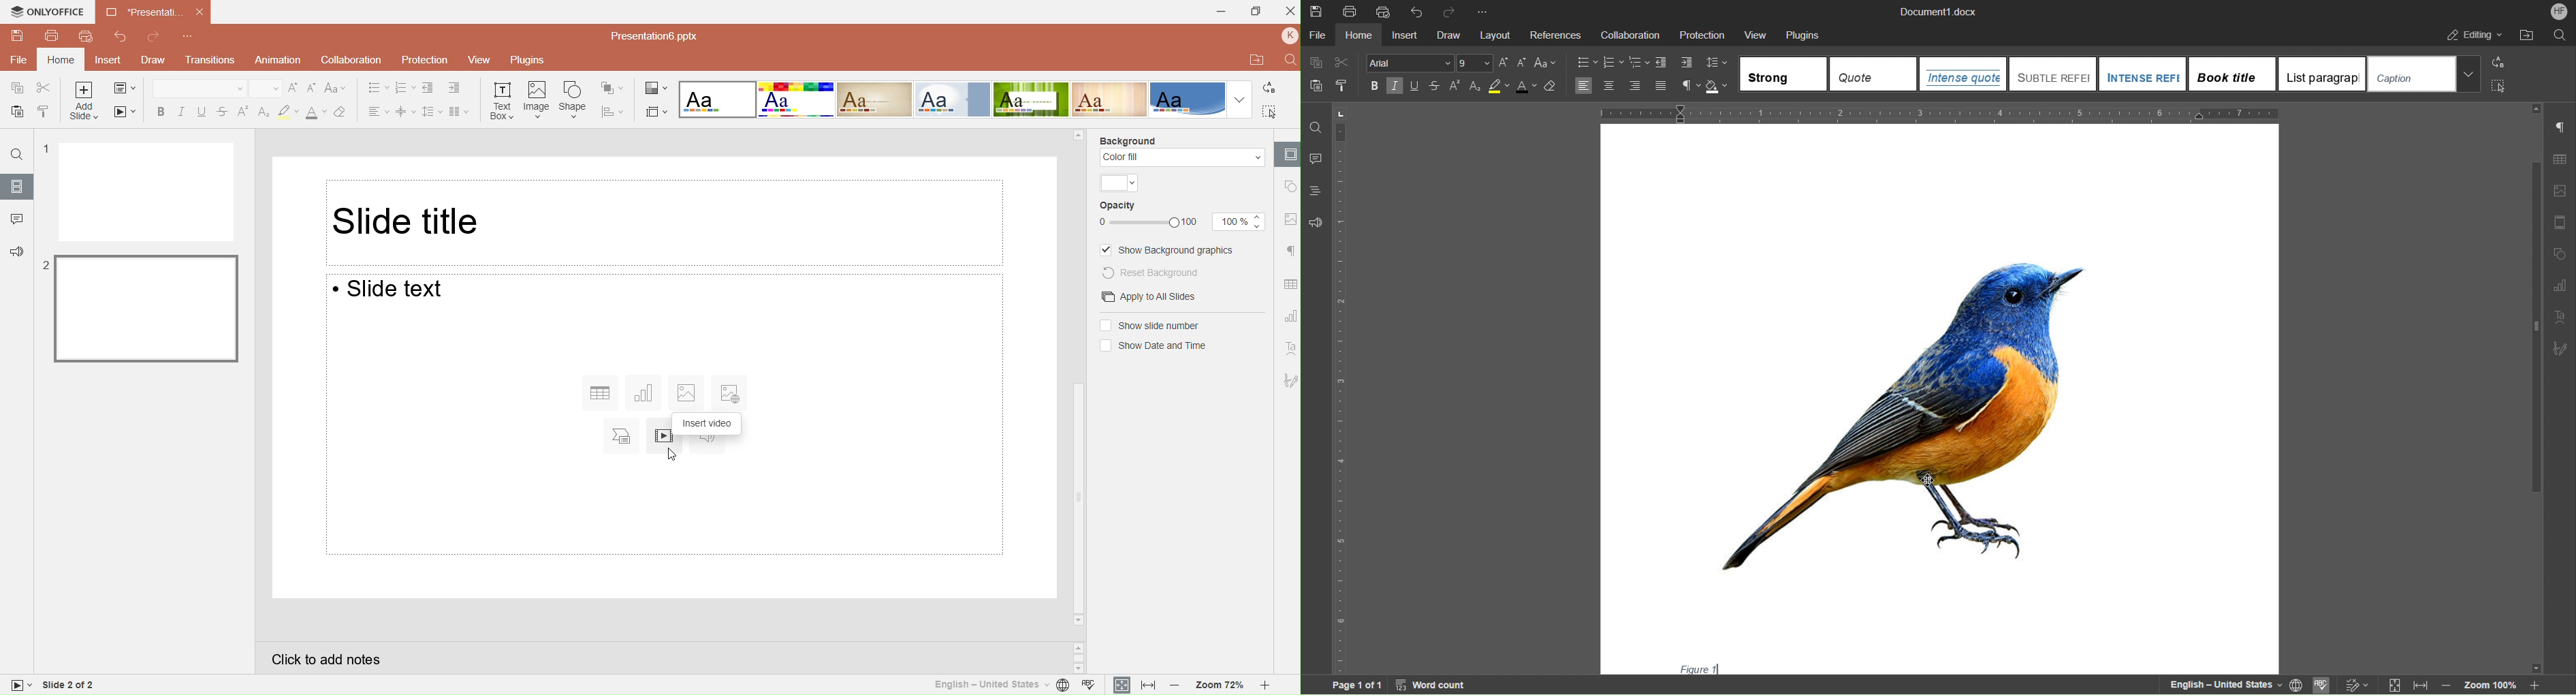  Describe the element at coordinates (1315, 126) in the screenshot. I see `Find` at that location.